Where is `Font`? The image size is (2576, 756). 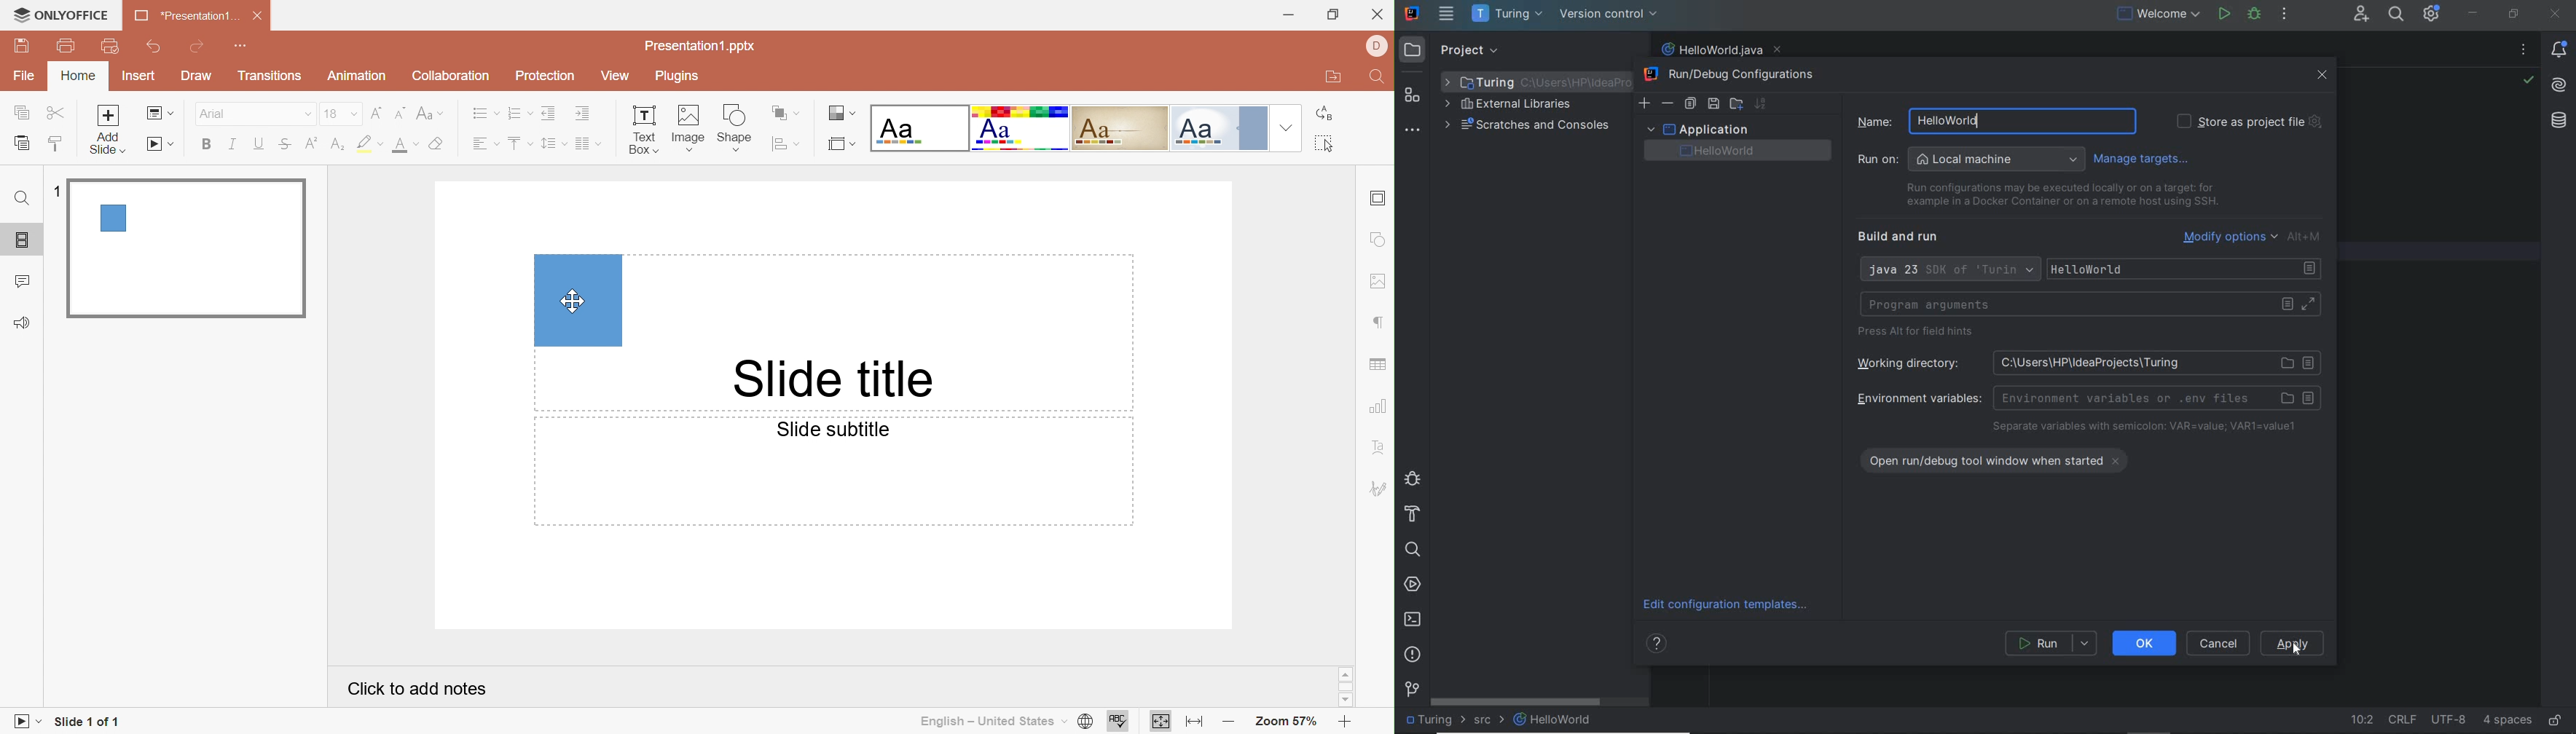
Font is located at coordinates (254, 114).